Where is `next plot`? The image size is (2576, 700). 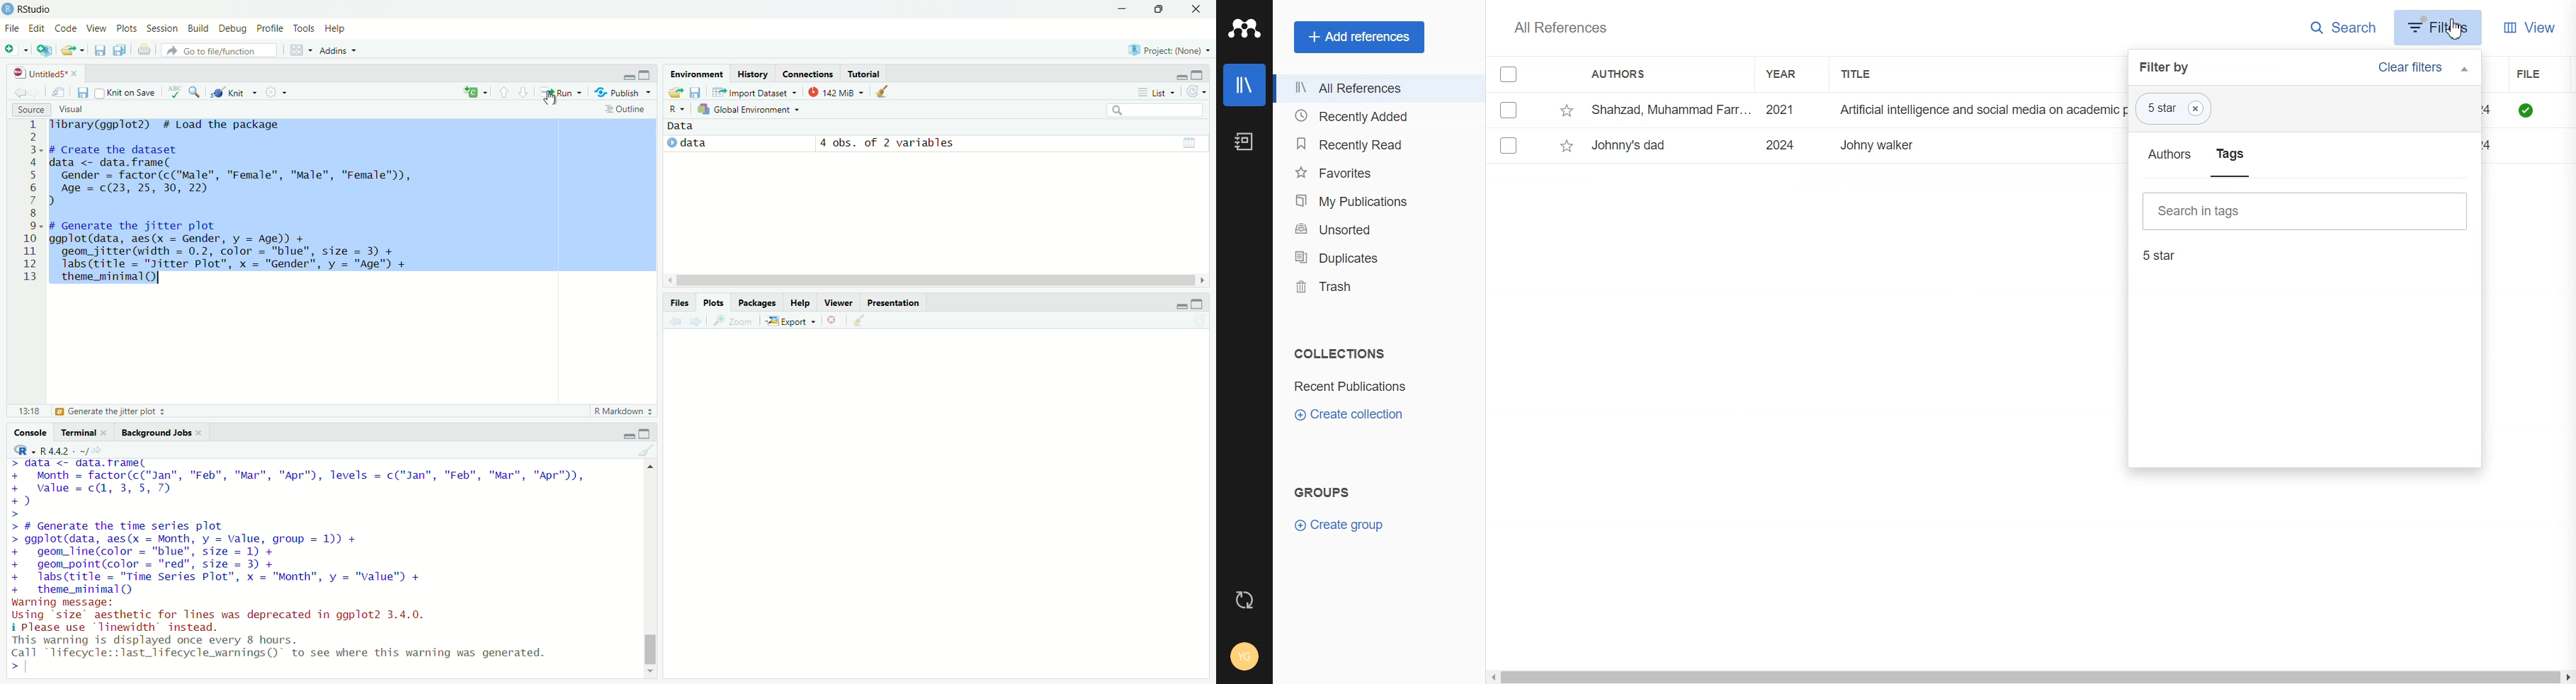 next plot is located at coordinates (697, 322).